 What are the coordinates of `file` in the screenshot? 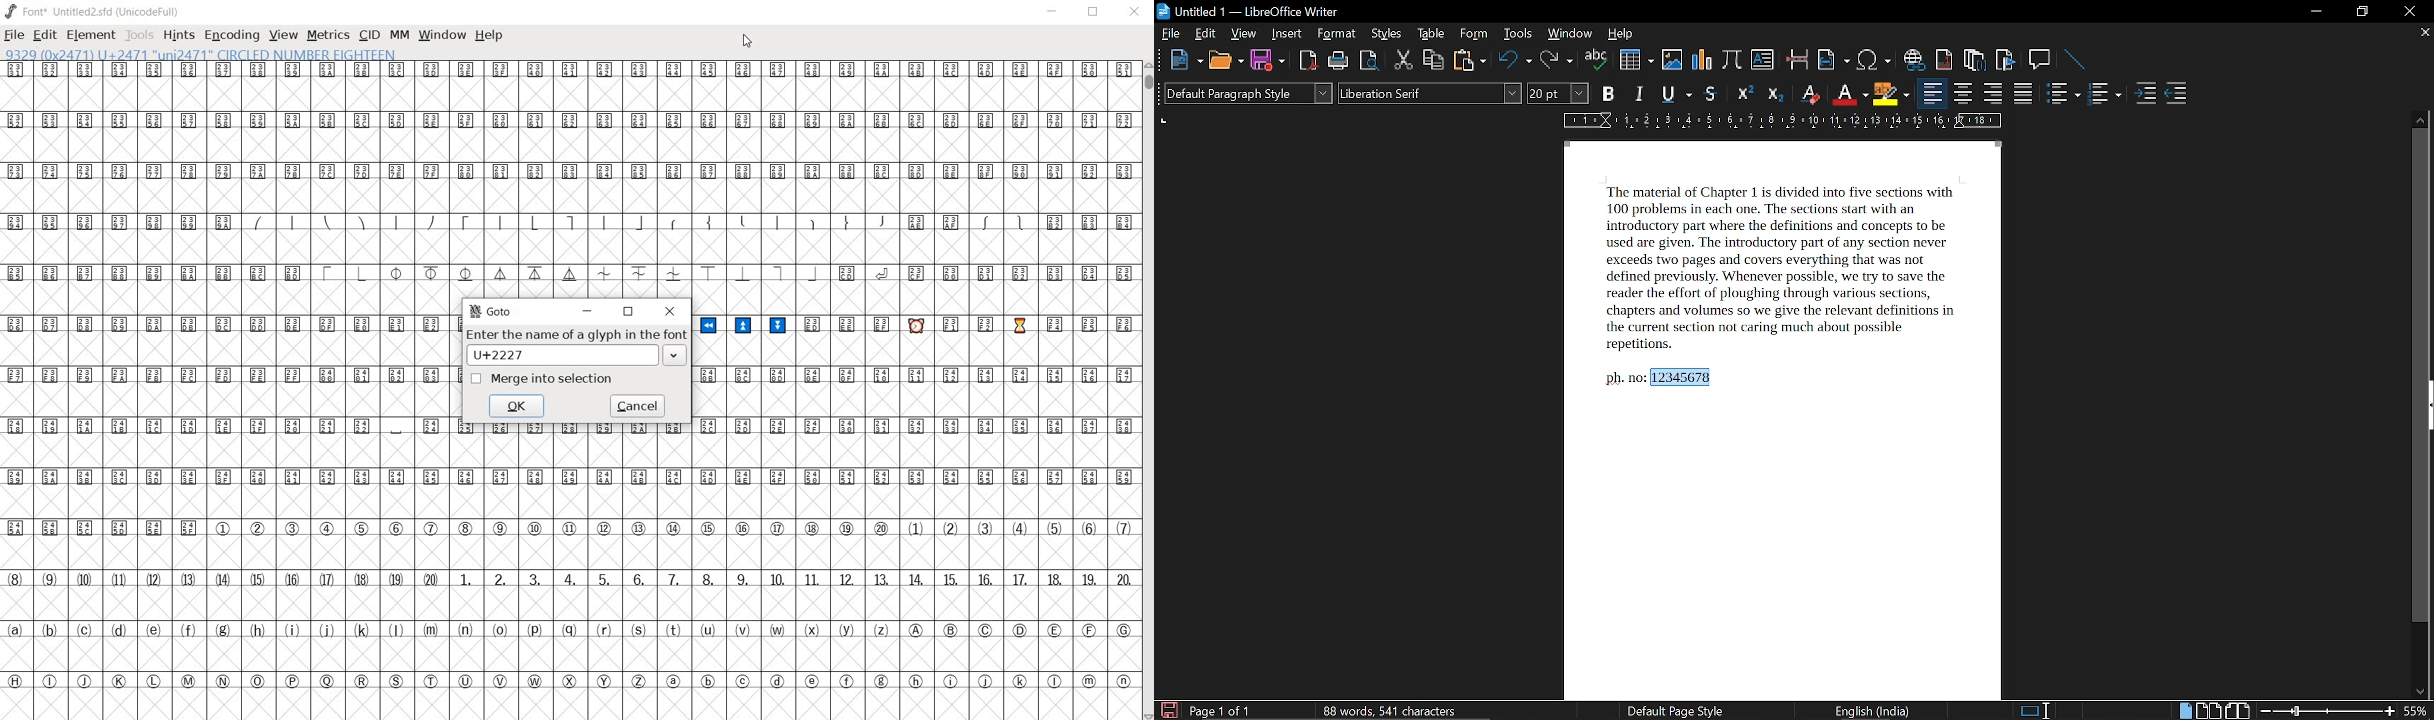 It's located at (14, 37).